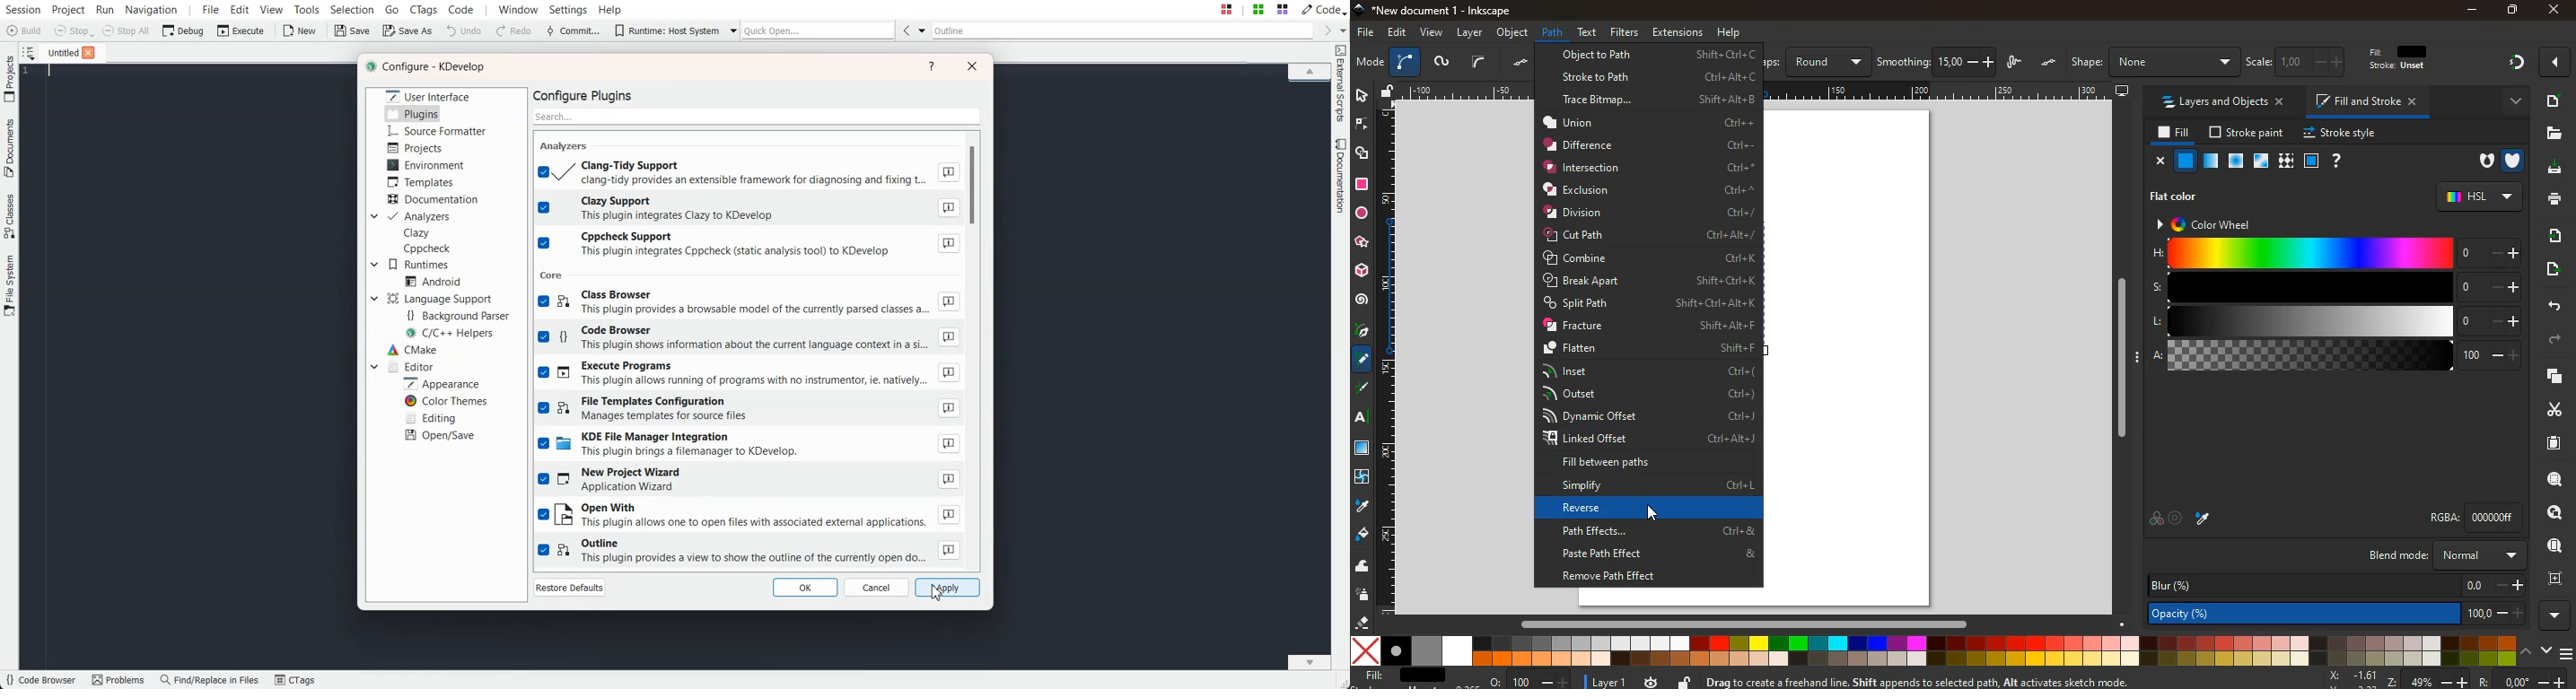 This screenshot has height=700, width=2576. I want to click on window, so click(2262, 161).